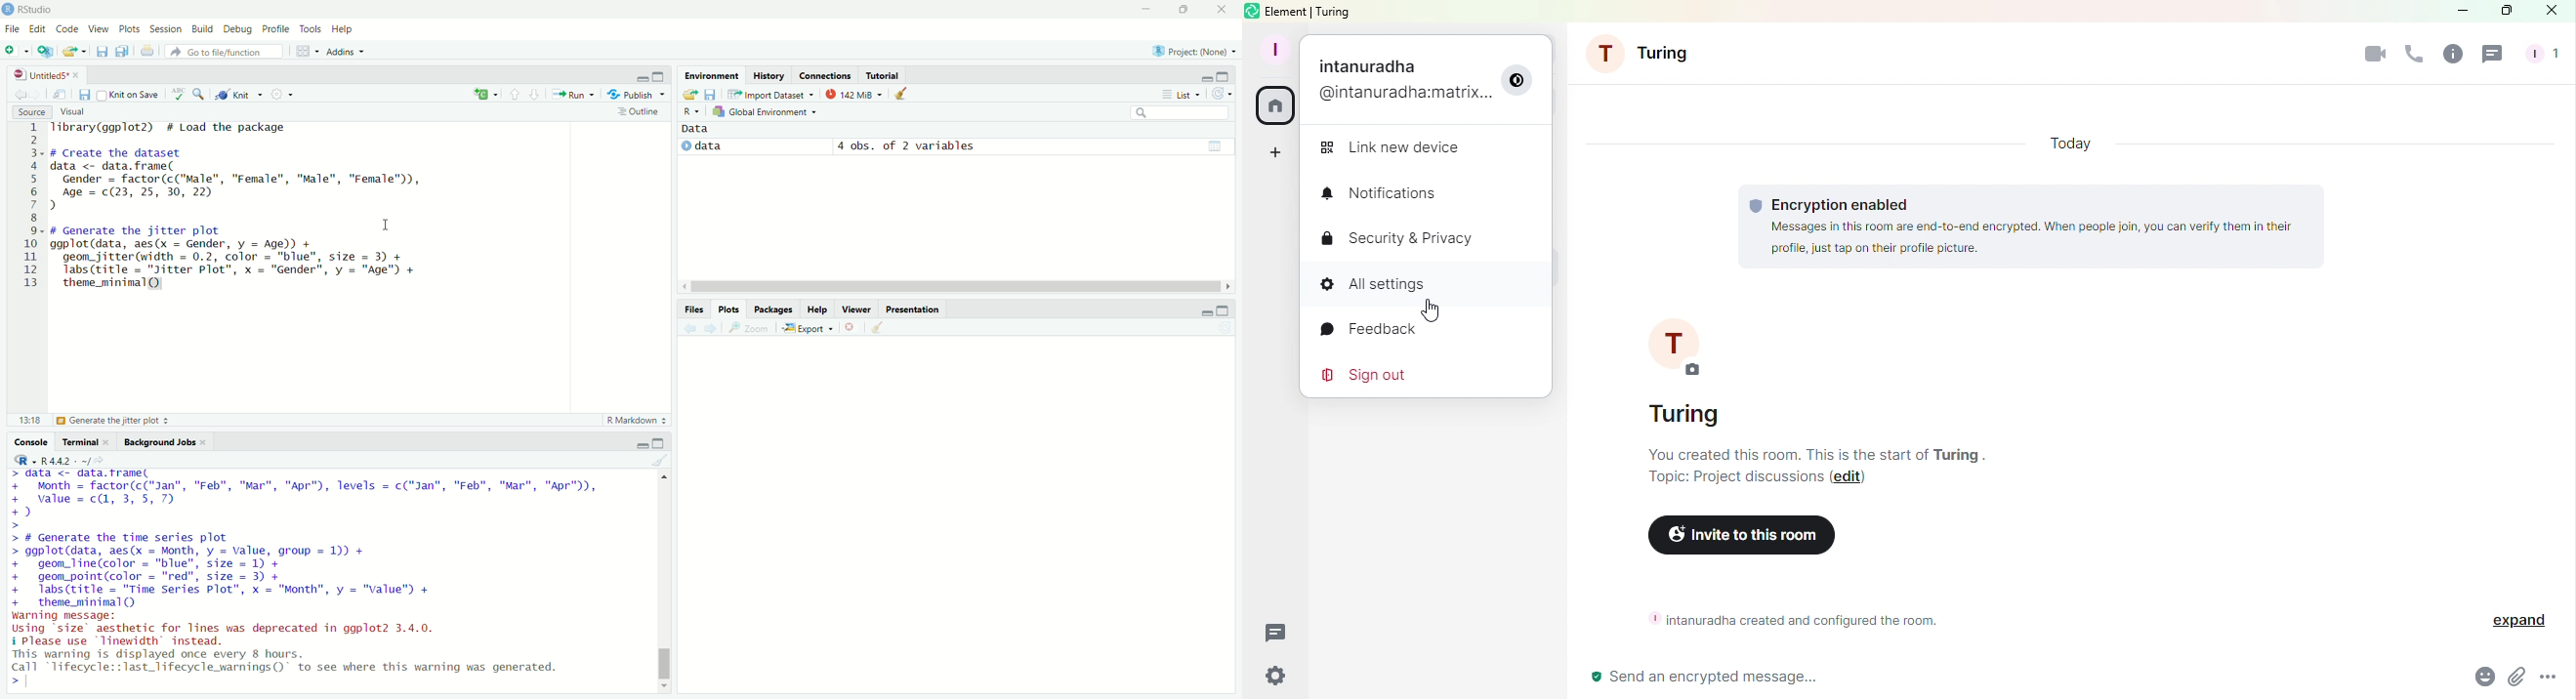  What do you see at coordinates (15, 93) in the screenshot?
I see `go back to the previous source location` at bounding box center [15, 93].